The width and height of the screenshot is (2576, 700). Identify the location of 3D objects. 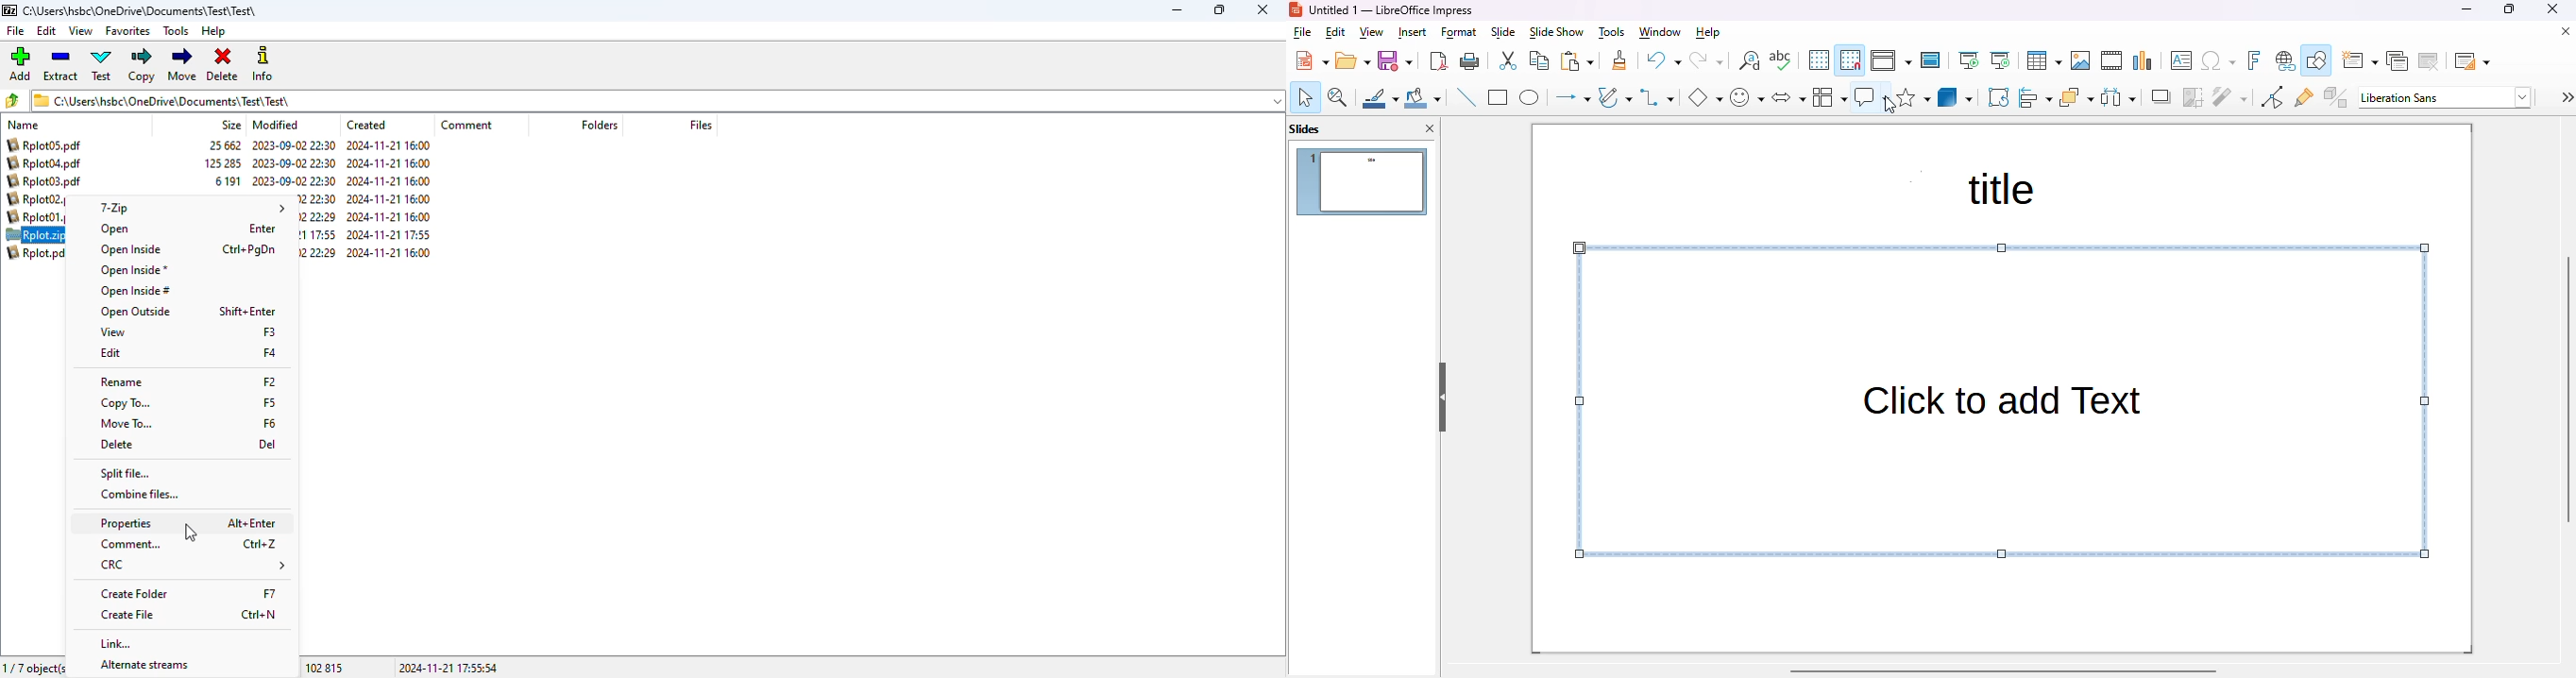
(1956, 96).